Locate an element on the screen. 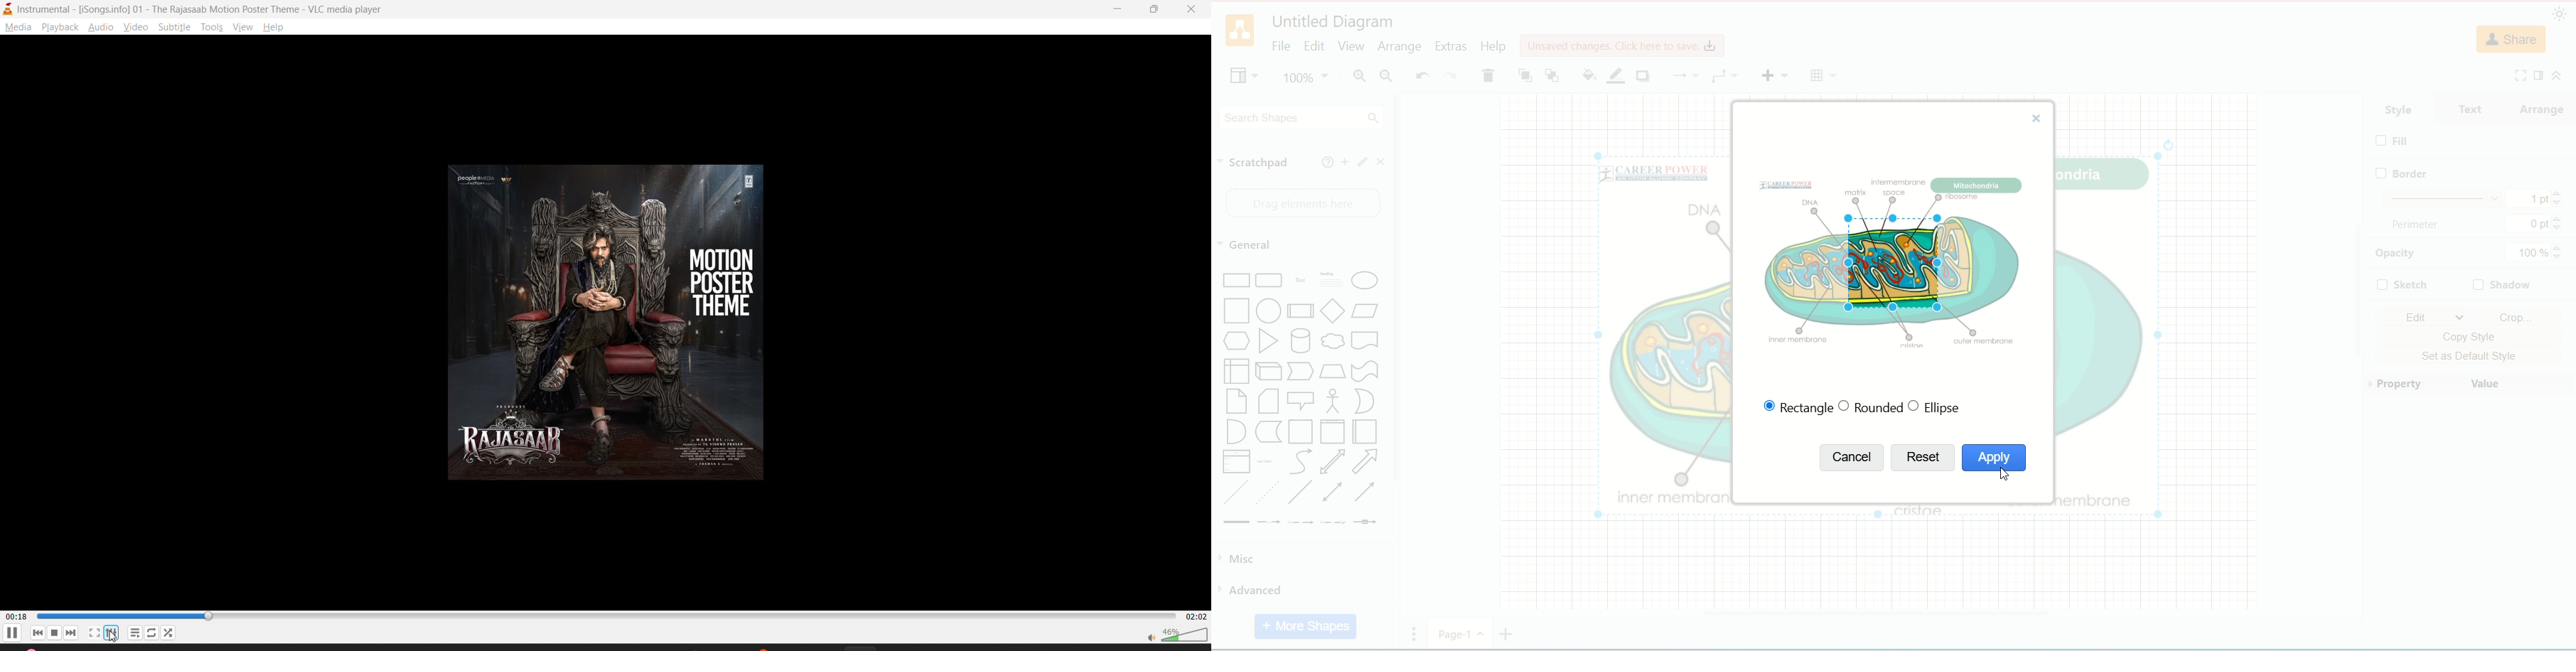 The height and width of the screenshot is (672, 2576). Cube is located at coordinates (1270, 372).